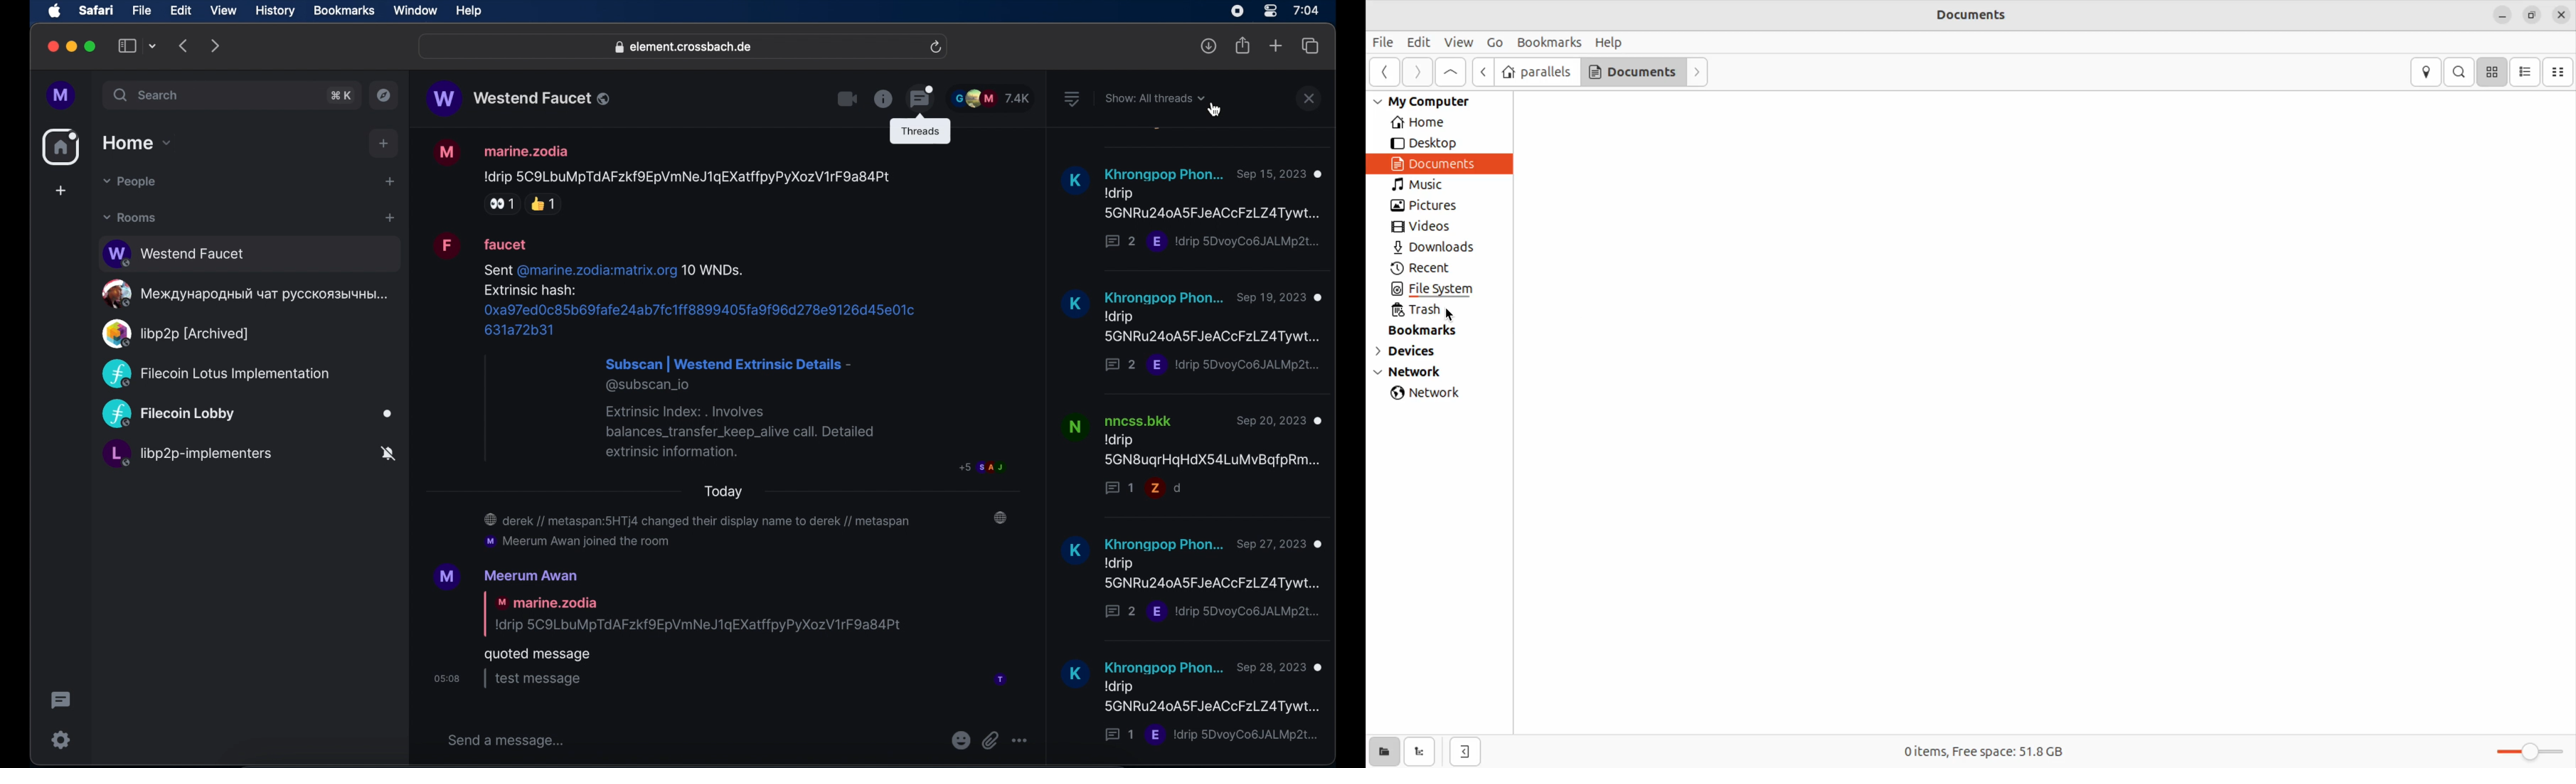 The image size is (2576, 784). Describe the element at coordinates (1435, 123) in the screenshot. I see `home` at that location.